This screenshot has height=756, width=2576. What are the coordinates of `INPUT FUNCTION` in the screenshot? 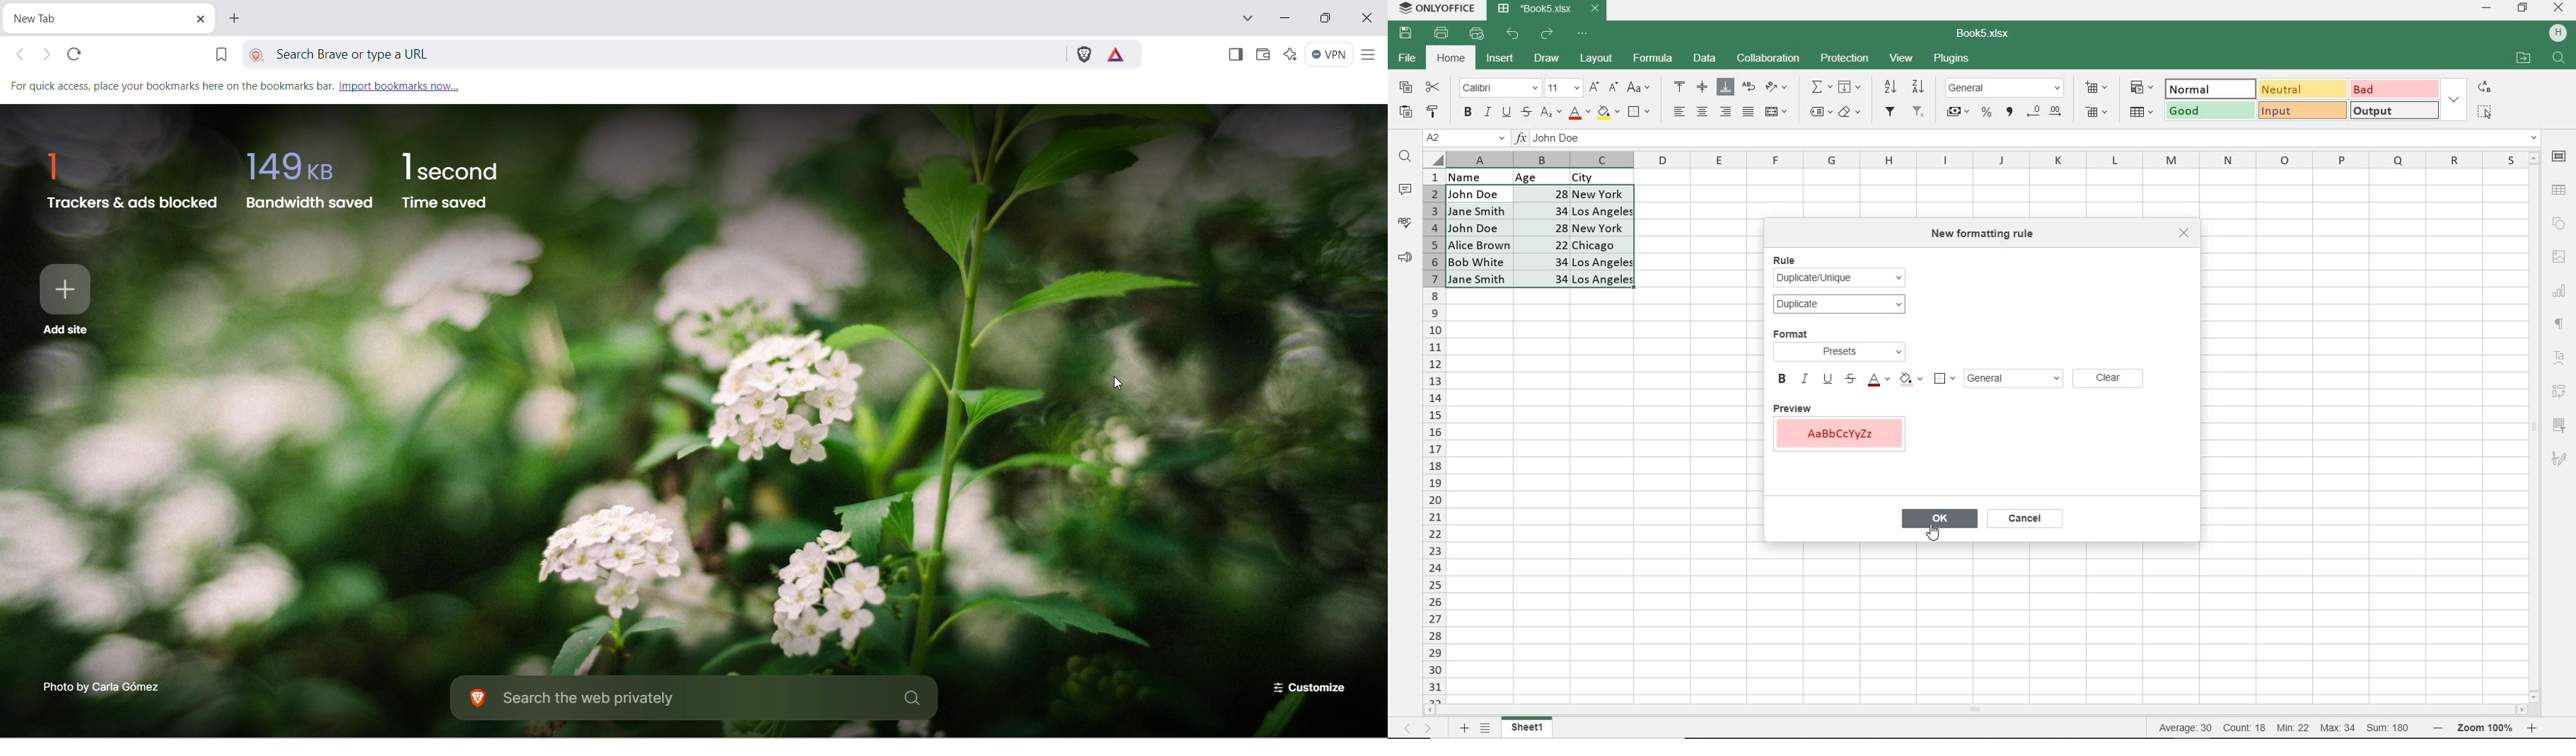 It's located at (2027, 138).